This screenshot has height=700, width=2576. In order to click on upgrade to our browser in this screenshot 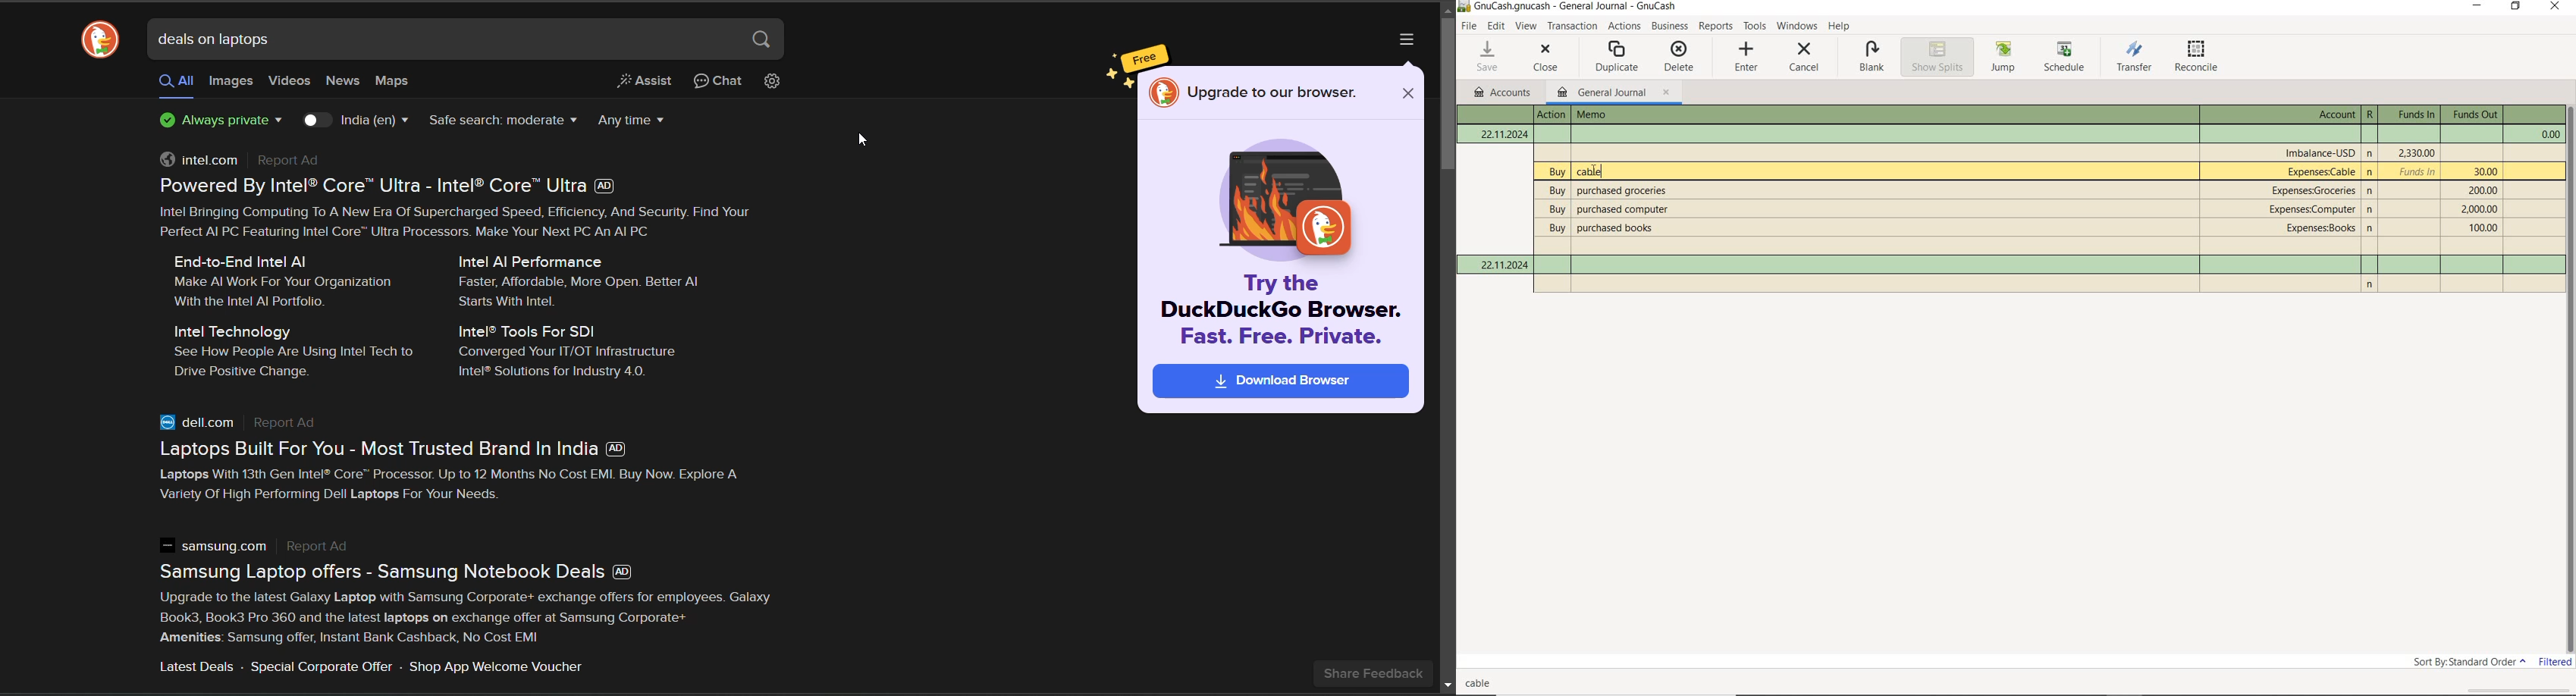, I will do `click(1270, 92)`.